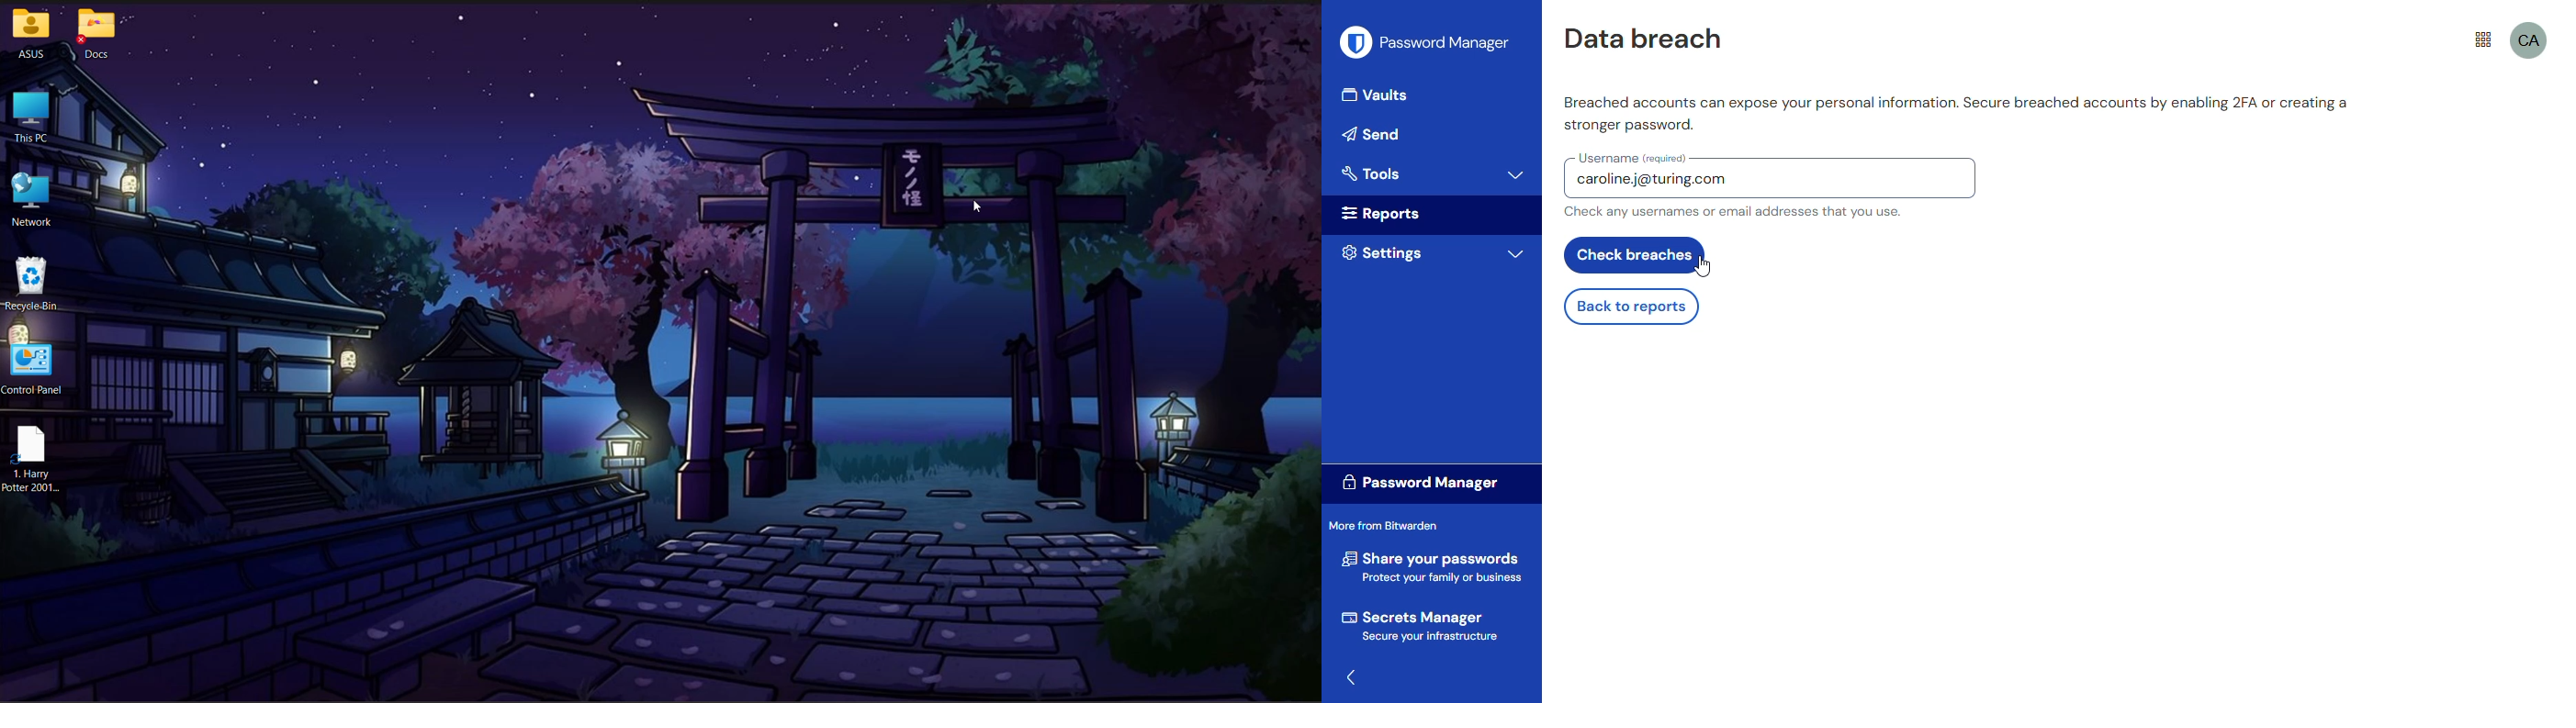  What do you see at coordinates (1517, 174) in the screenshot?
I see `toggle expand` at bounding box center [1517, 174].